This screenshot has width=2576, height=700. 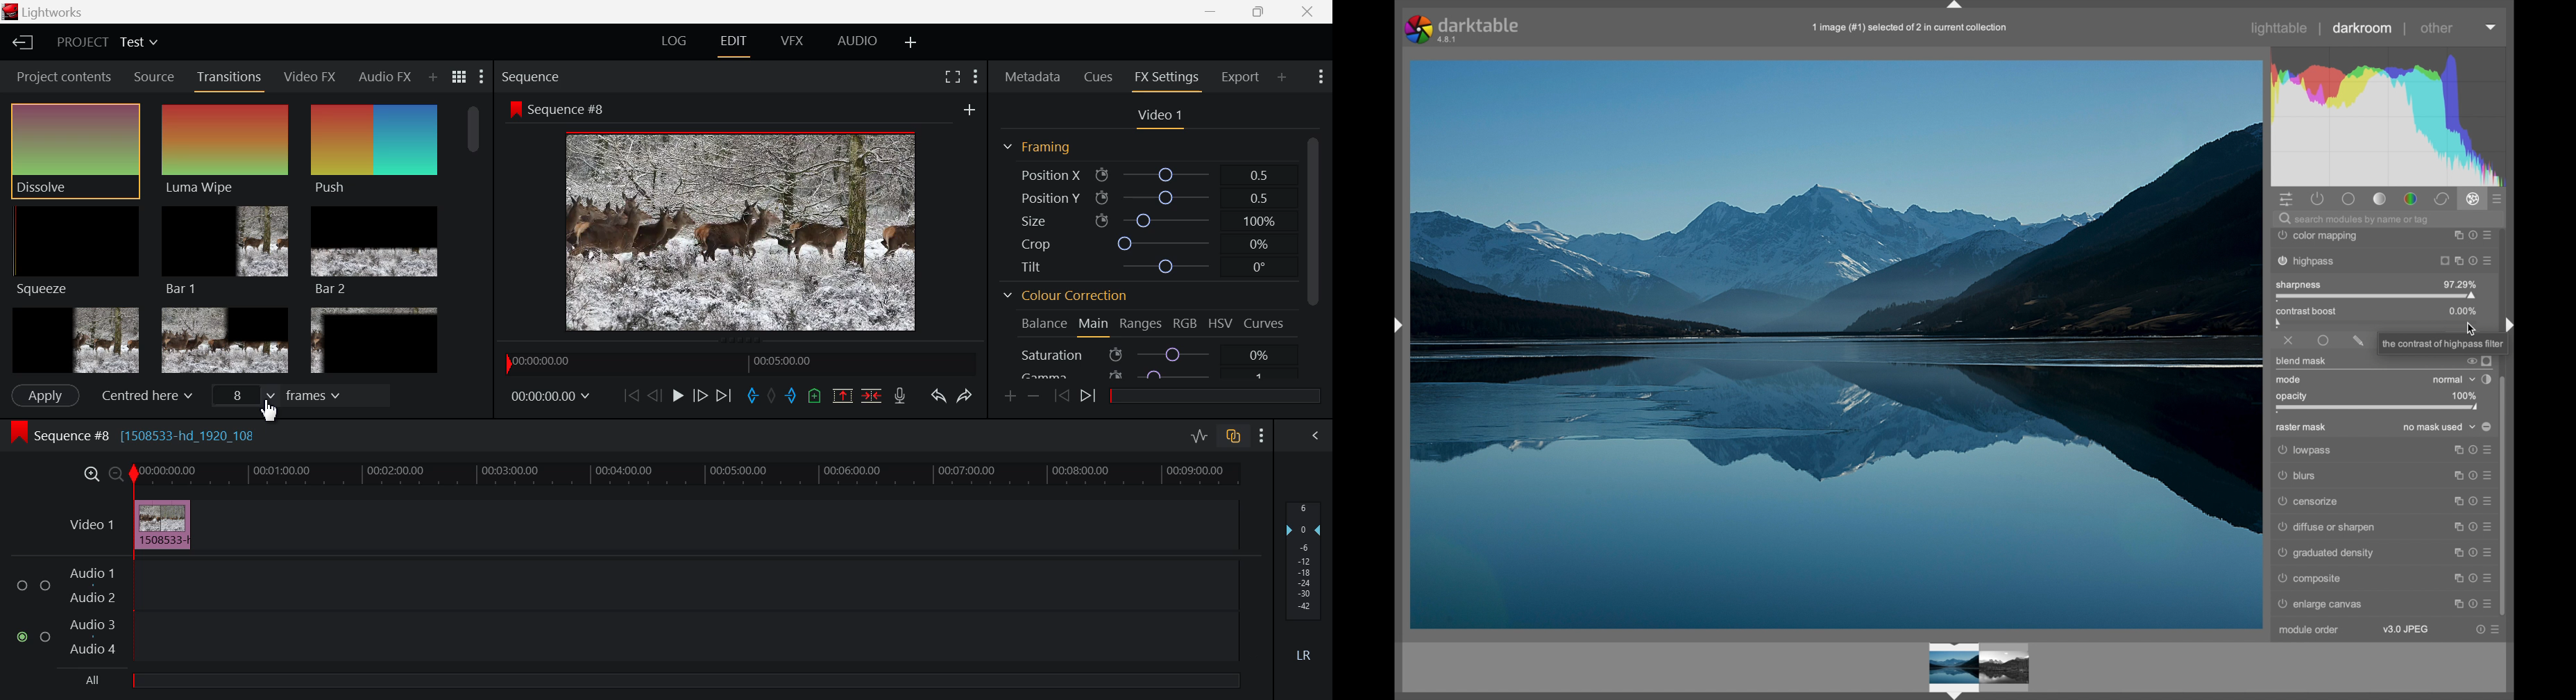 What do you see at coordinates (297, 397) in the screenshot?
I see `Cursor on Frames Input` at bounding box center [297, 397].